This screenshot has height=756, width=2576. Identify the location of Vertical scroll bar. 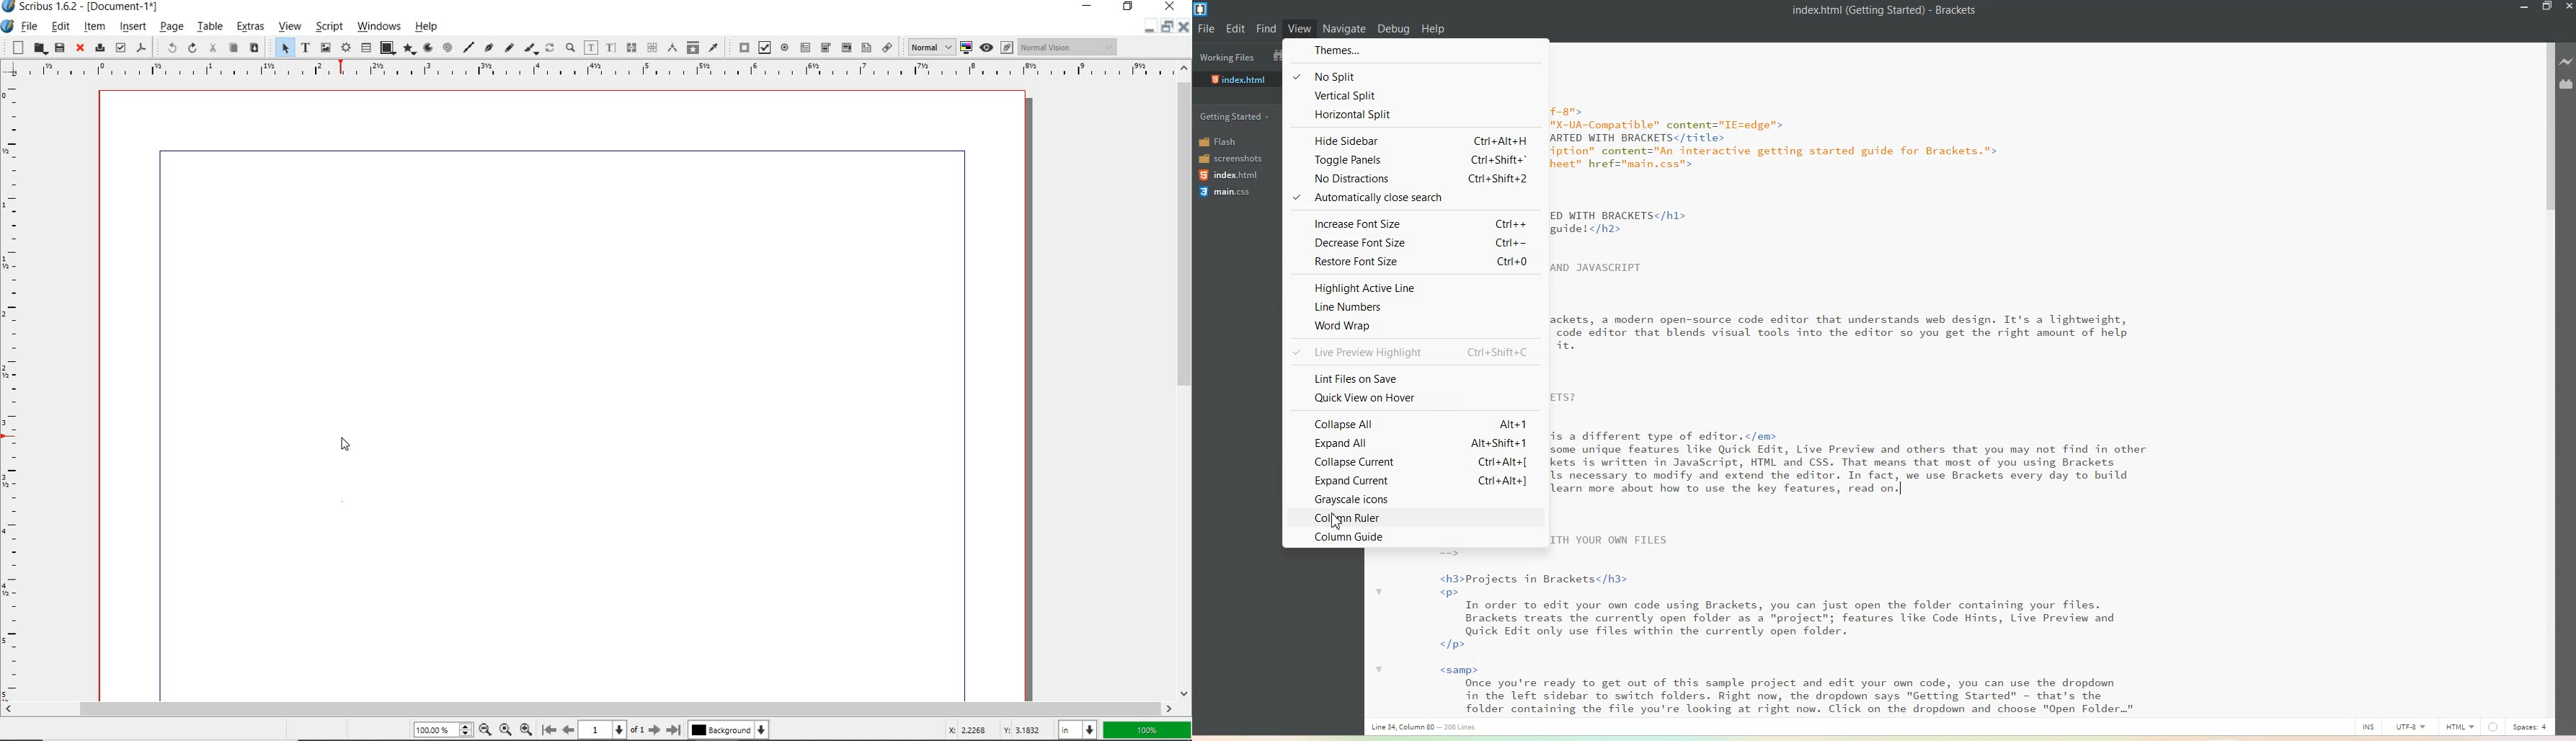
(2547, 379).